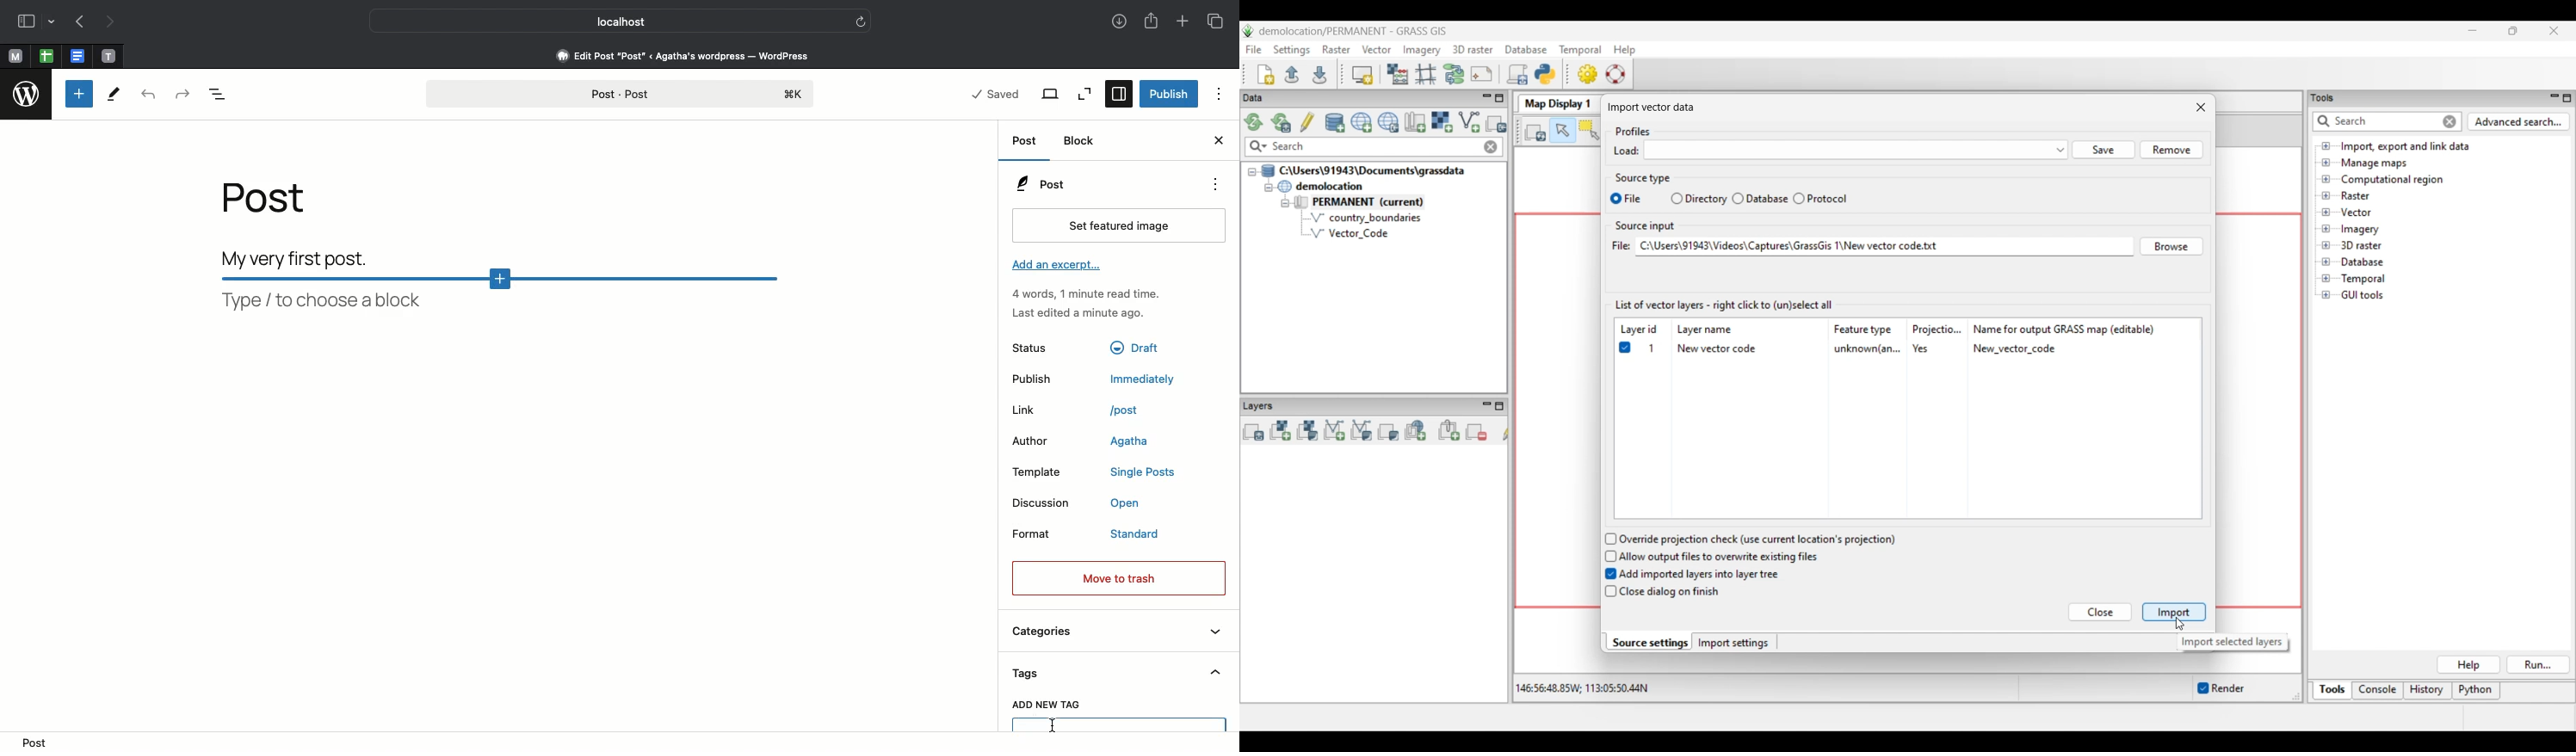 The height and width of the screenshot is (756, 2576). I want to click on Add new tab, so click(1184, 24).